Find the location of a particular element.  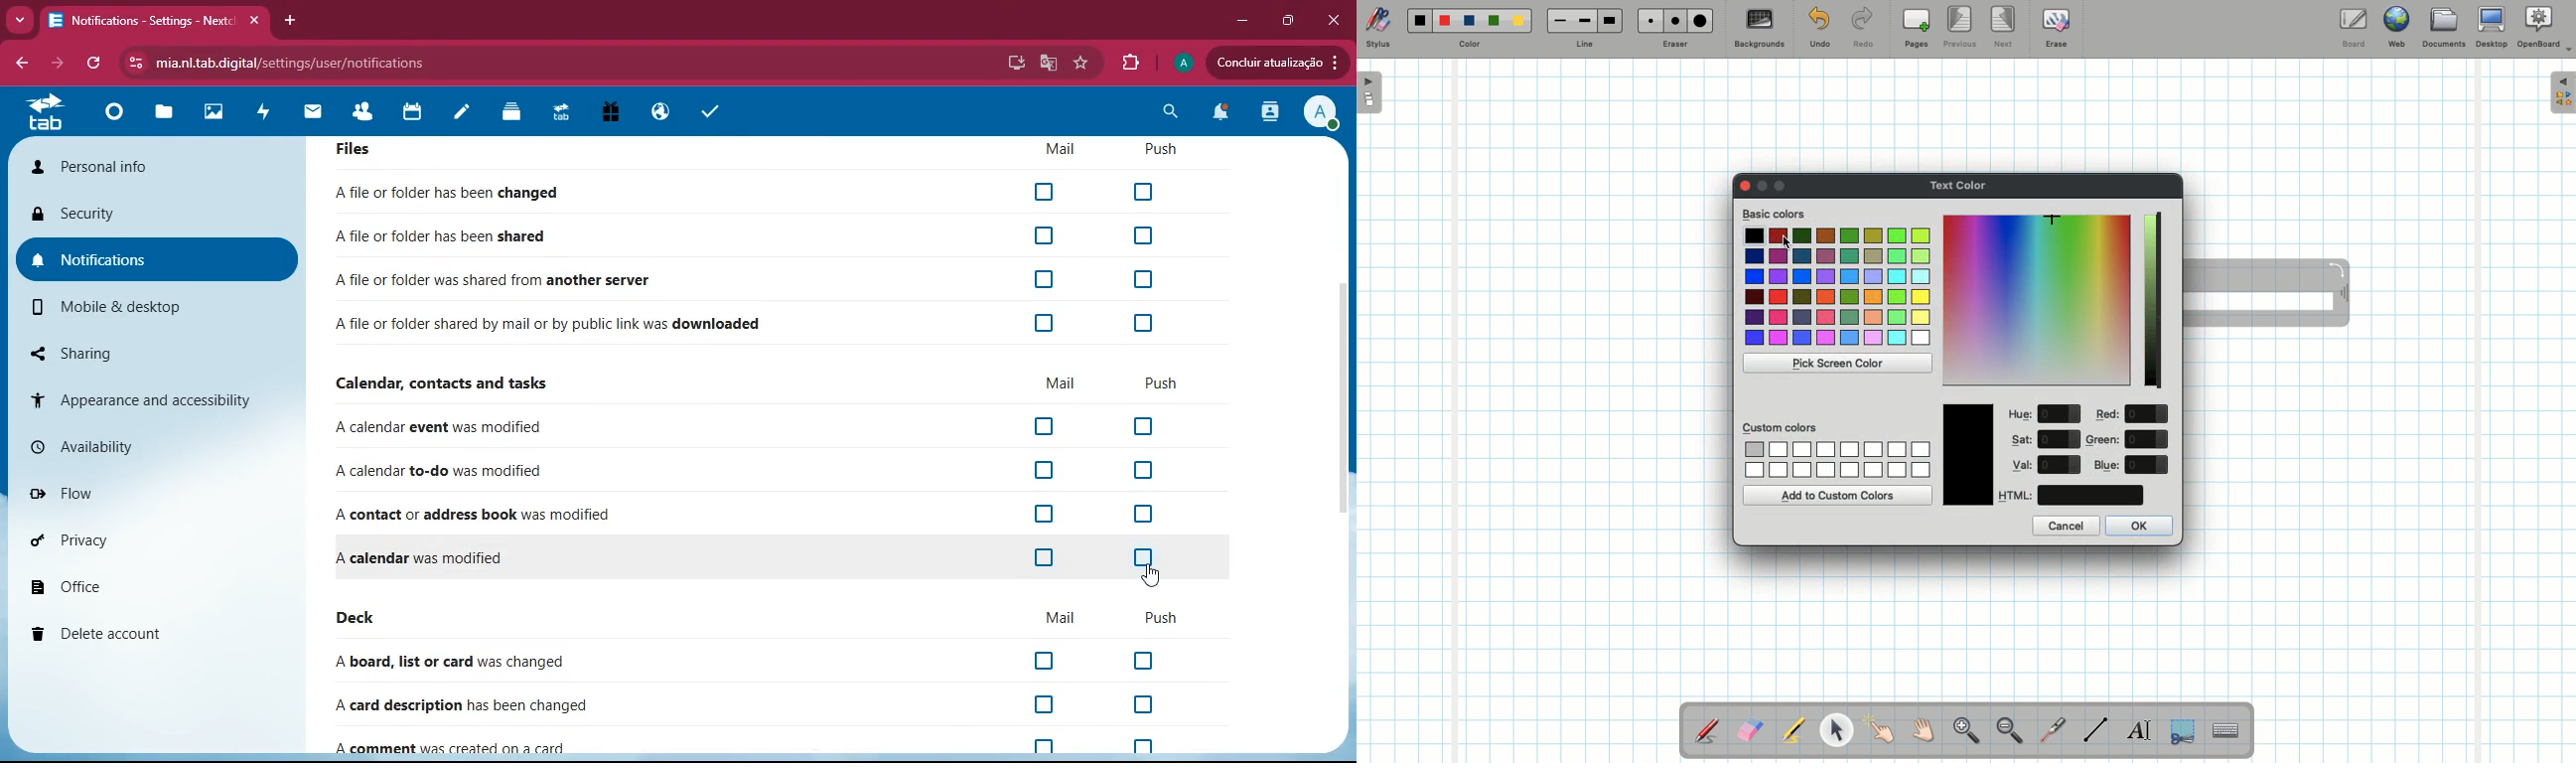

board is located at coordinates (464, 661).